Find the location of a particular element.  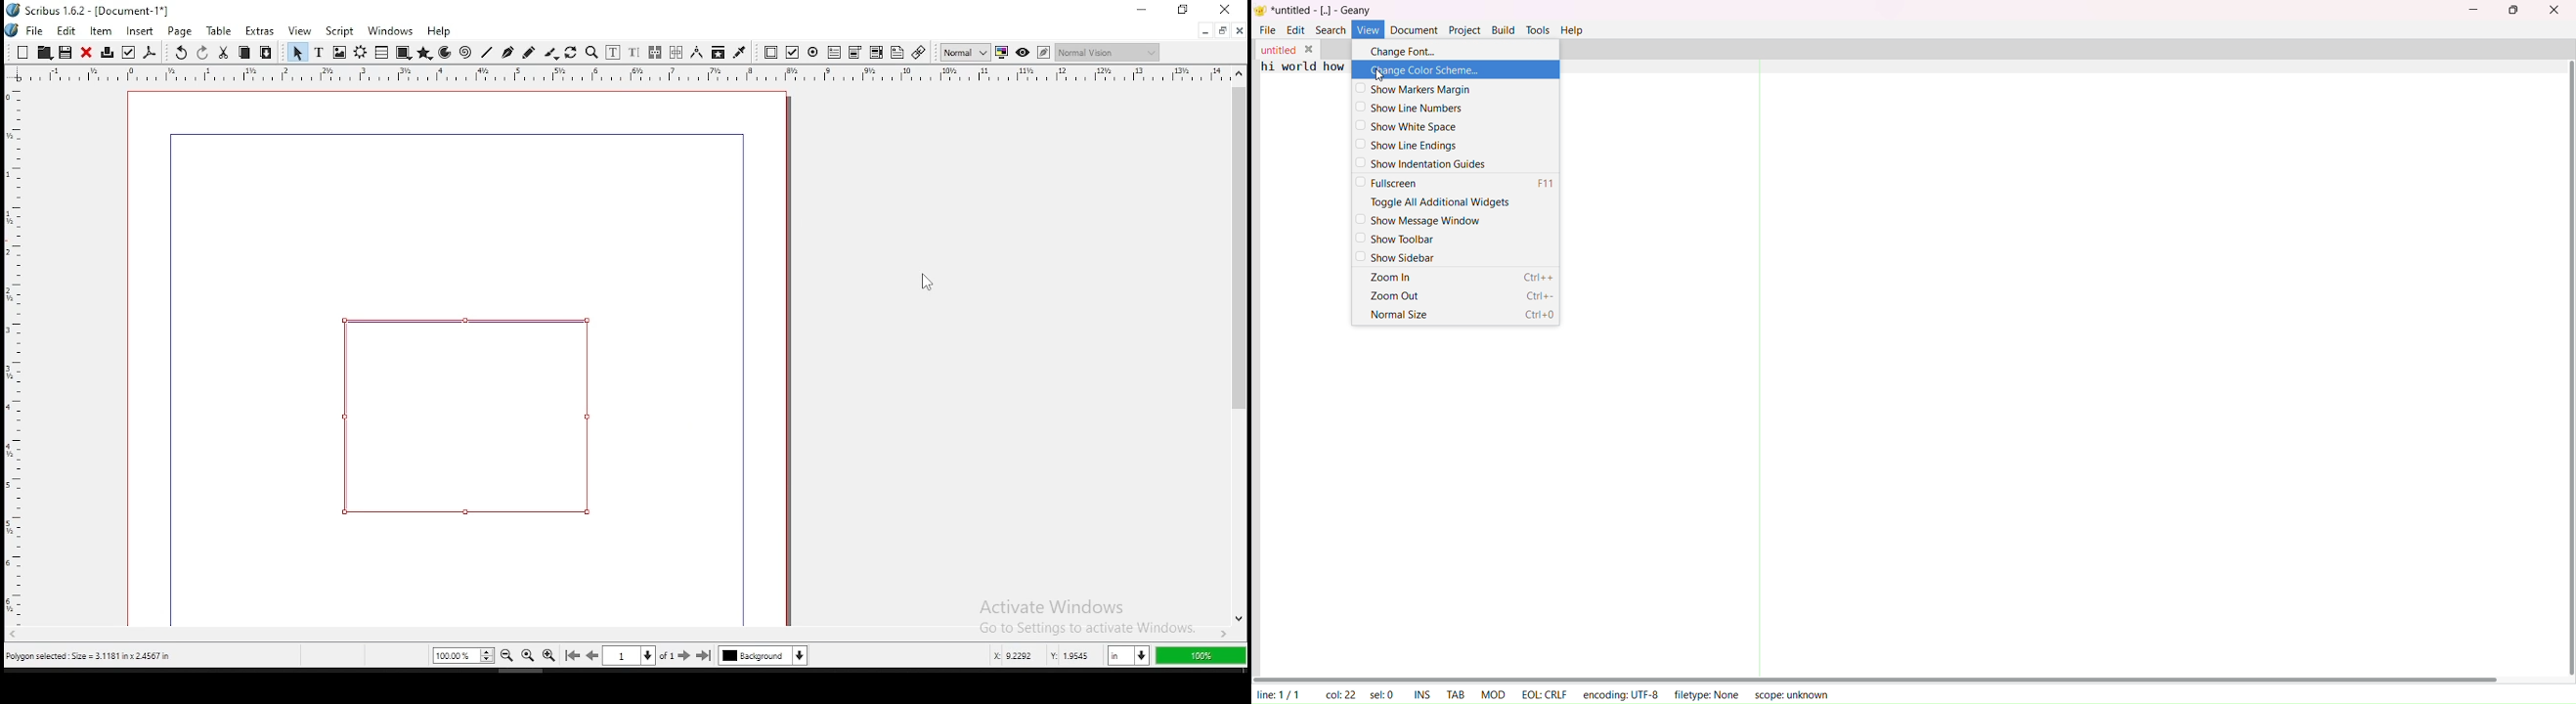

redo is located at coordinates (202, 53).